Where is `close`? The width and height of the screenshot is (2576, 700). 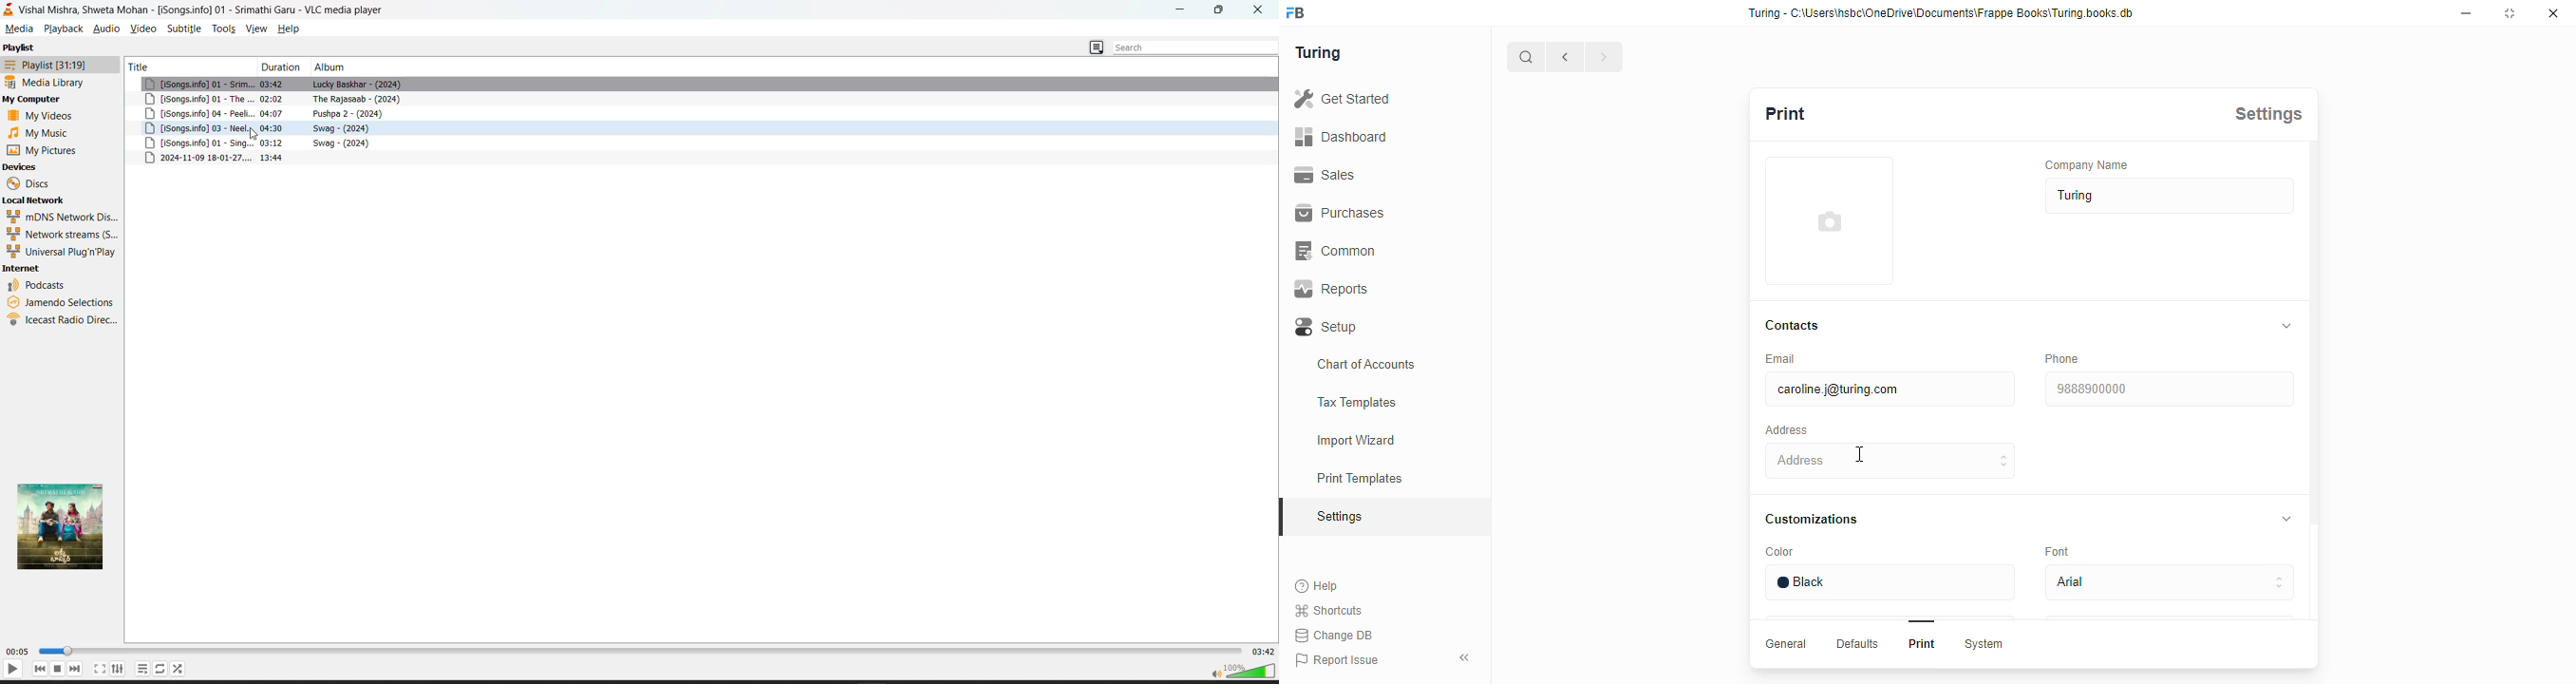
close is located at coordinates (2553, 13).